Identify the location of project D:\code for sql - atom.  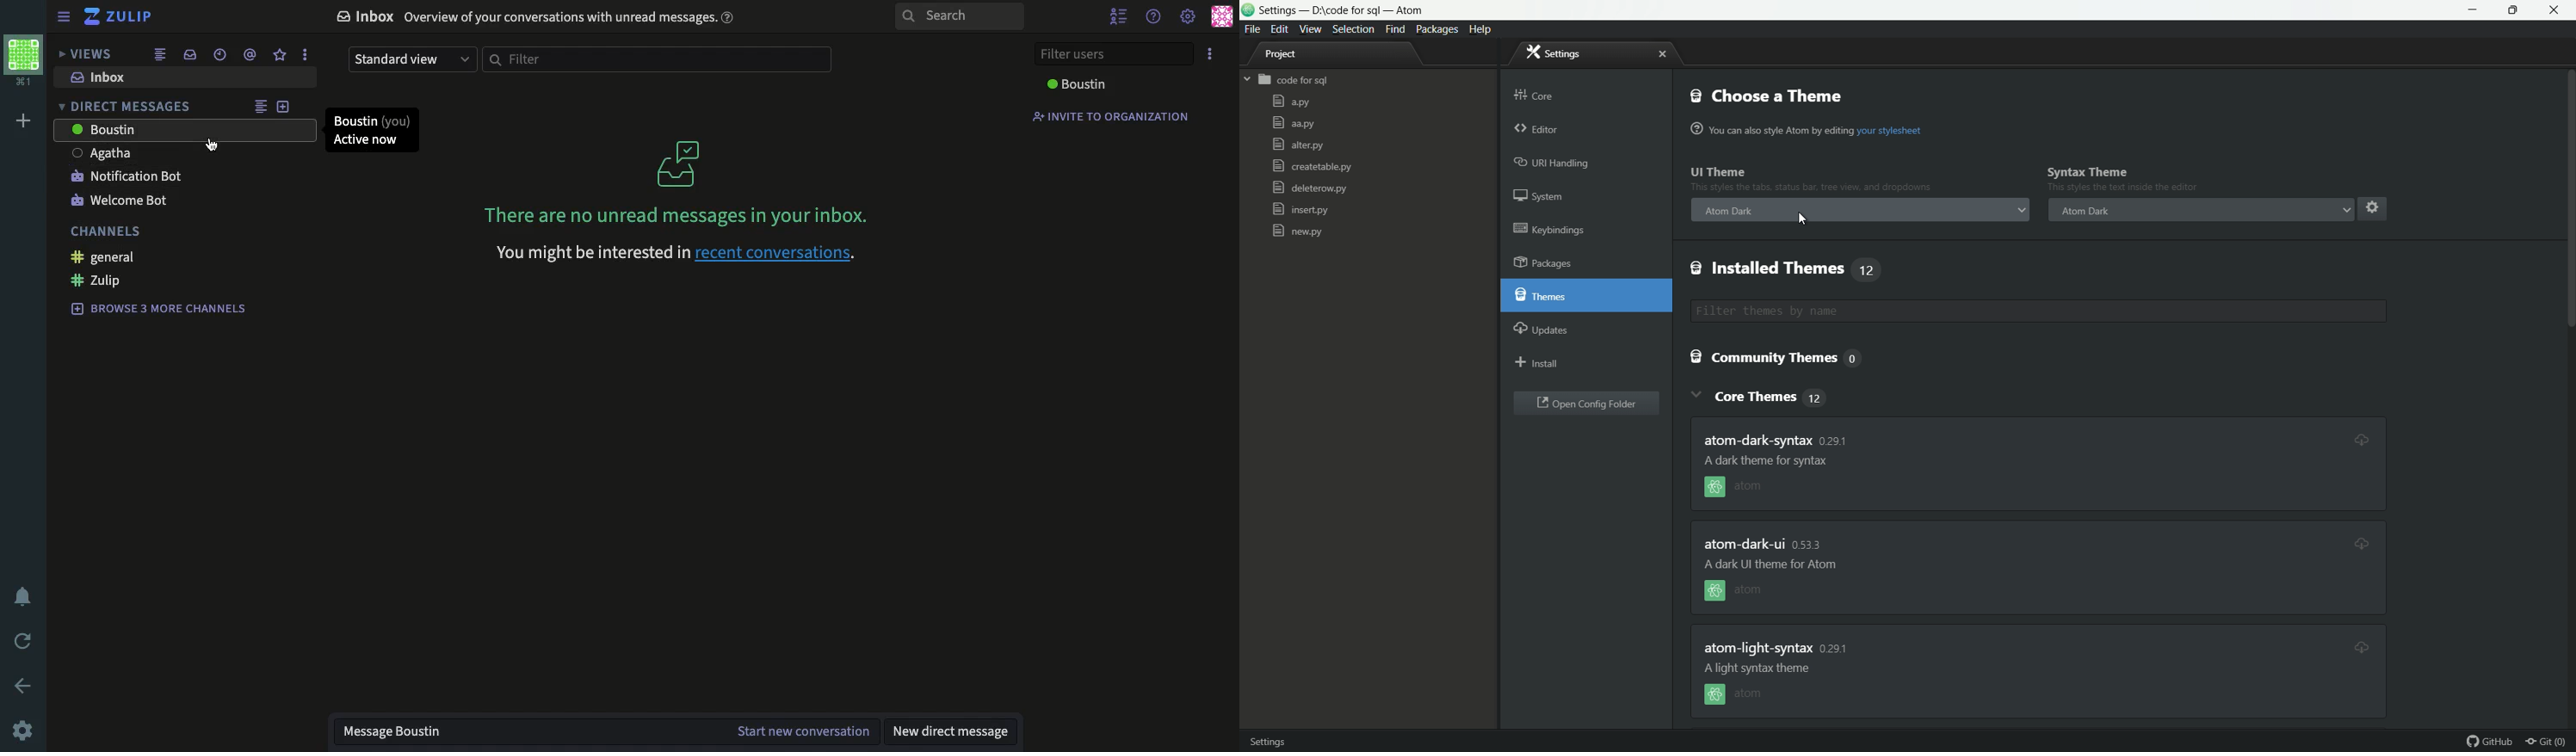
(1342, 11).